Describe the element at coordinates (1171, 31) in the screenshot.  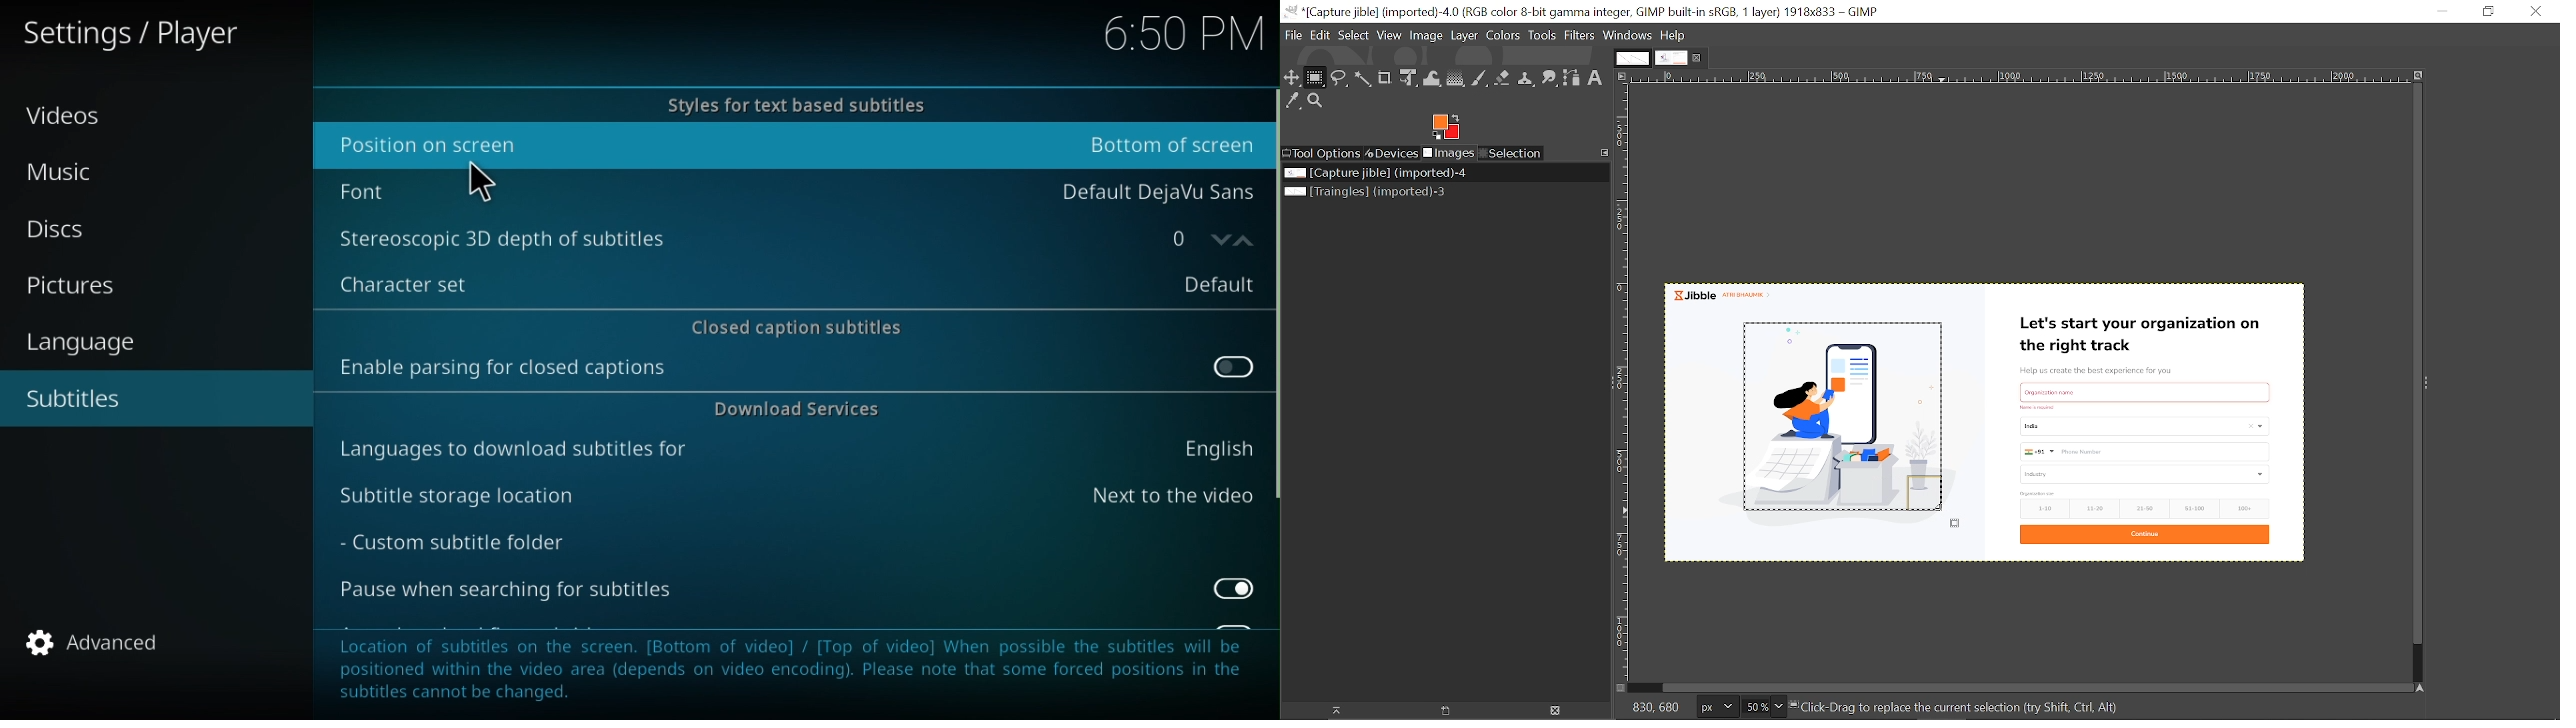
I see `6.50 pm` at that location.